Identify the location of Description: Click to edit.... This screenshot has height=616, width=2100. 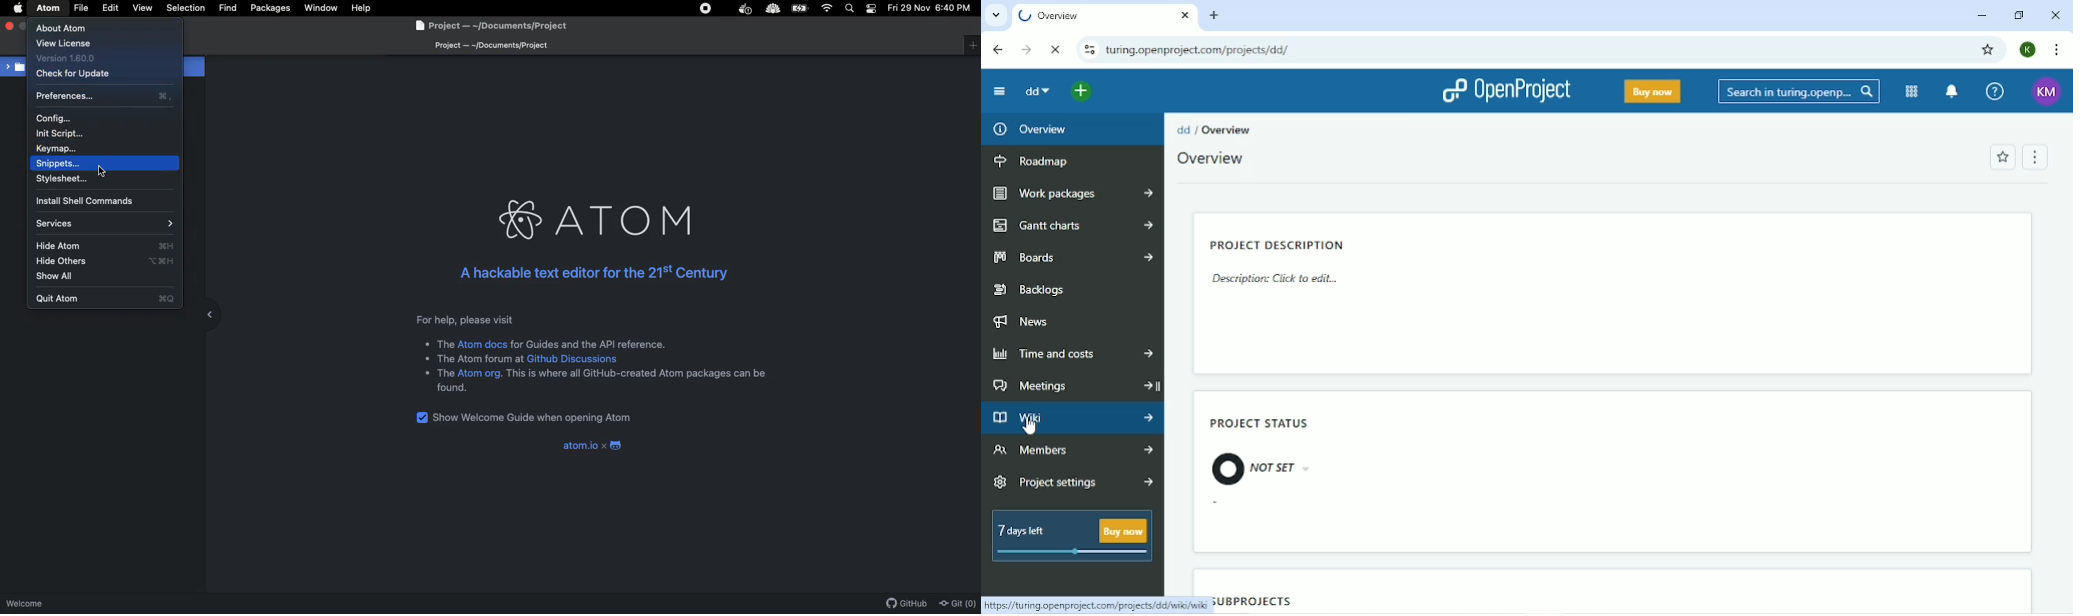
(1272, 278).